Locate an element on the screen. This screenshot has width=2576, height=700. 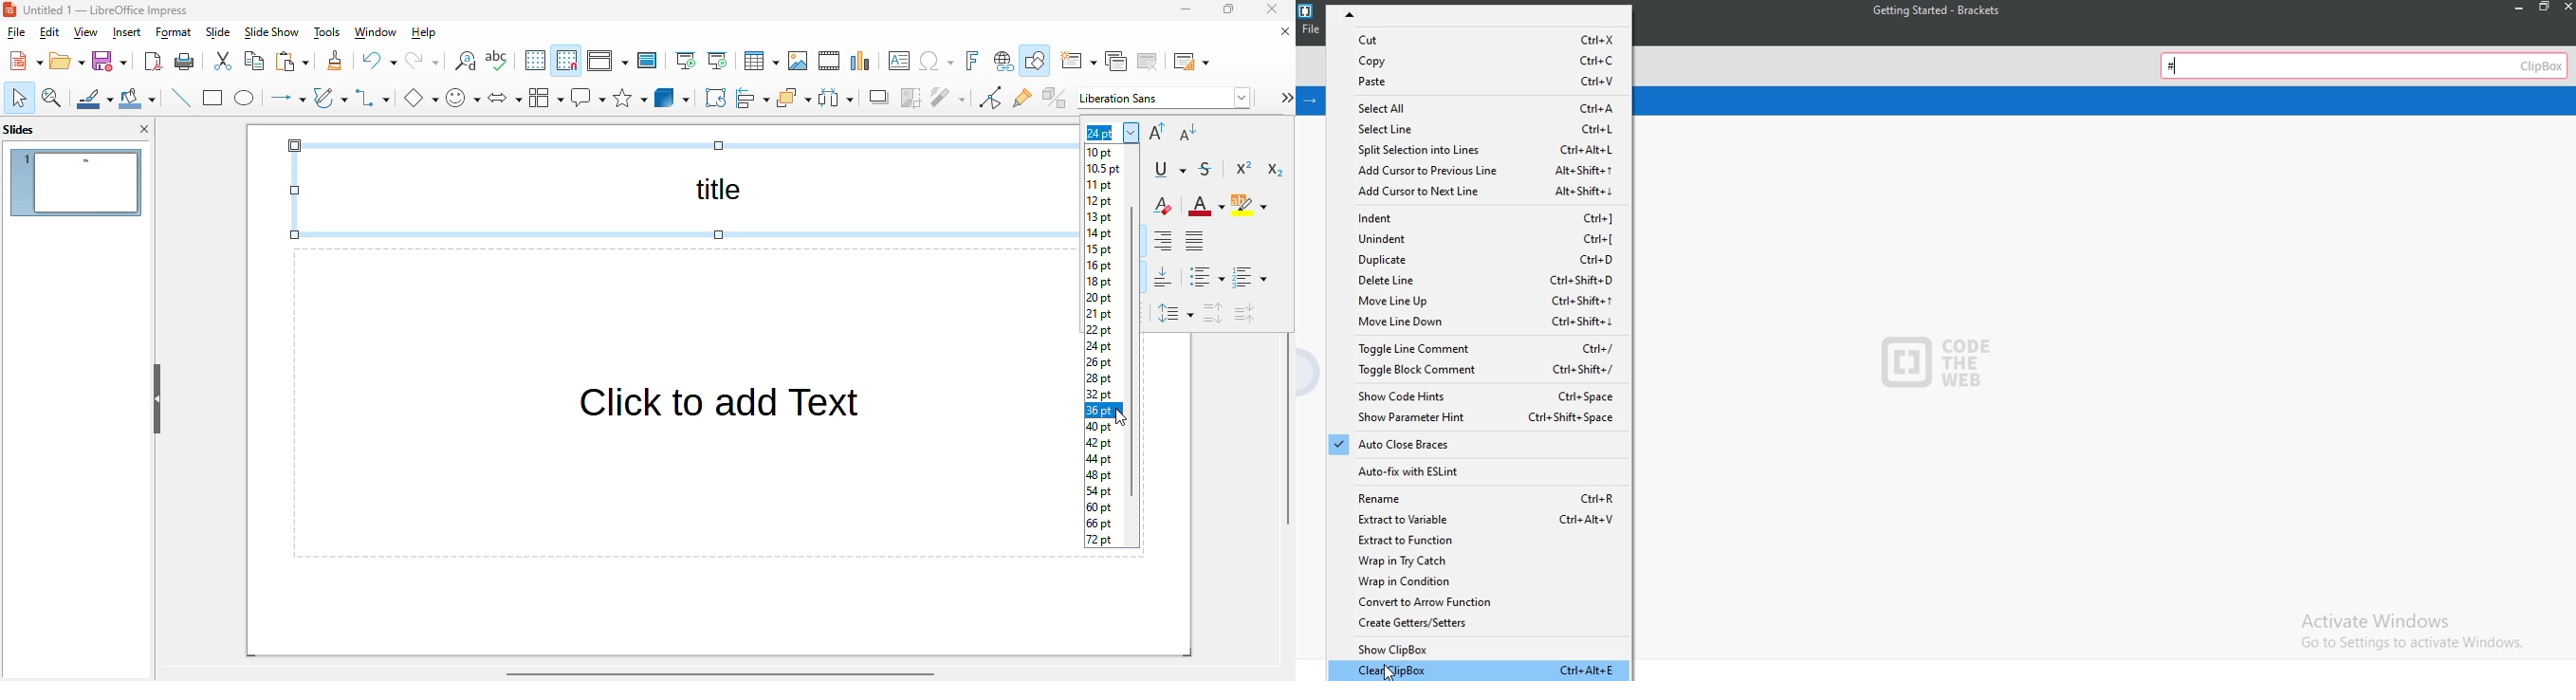
File is located at coordinates (1310, 33).